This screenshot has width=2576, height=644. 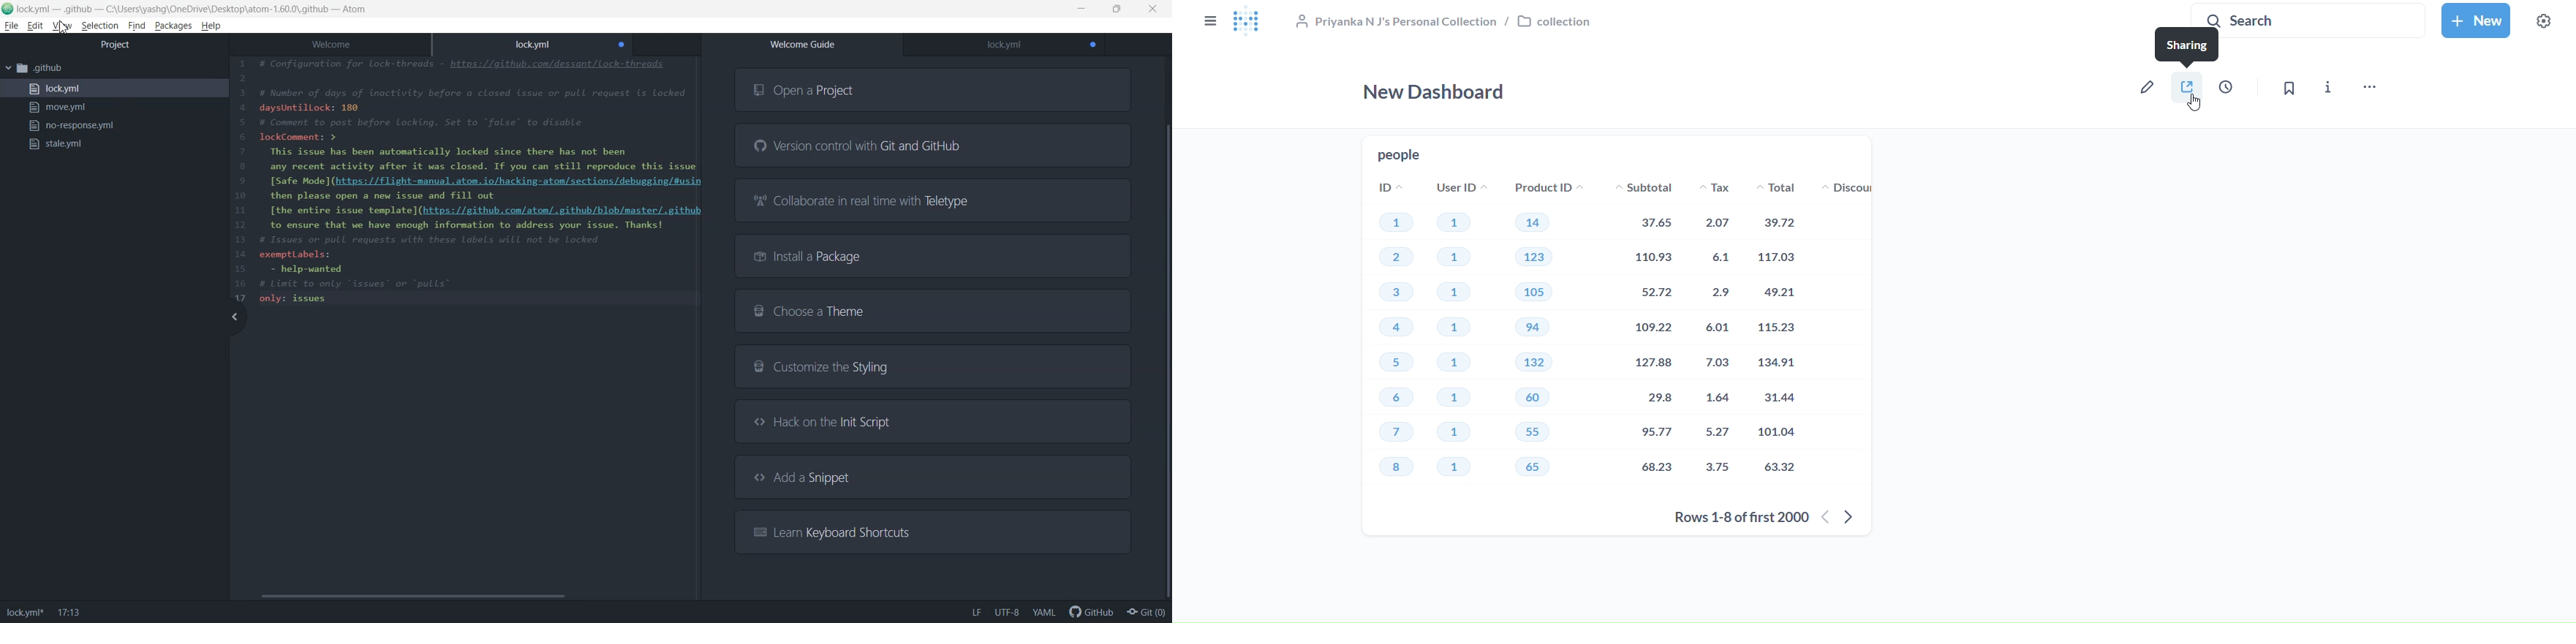 I want to click on File, so click(x=11, y=26).